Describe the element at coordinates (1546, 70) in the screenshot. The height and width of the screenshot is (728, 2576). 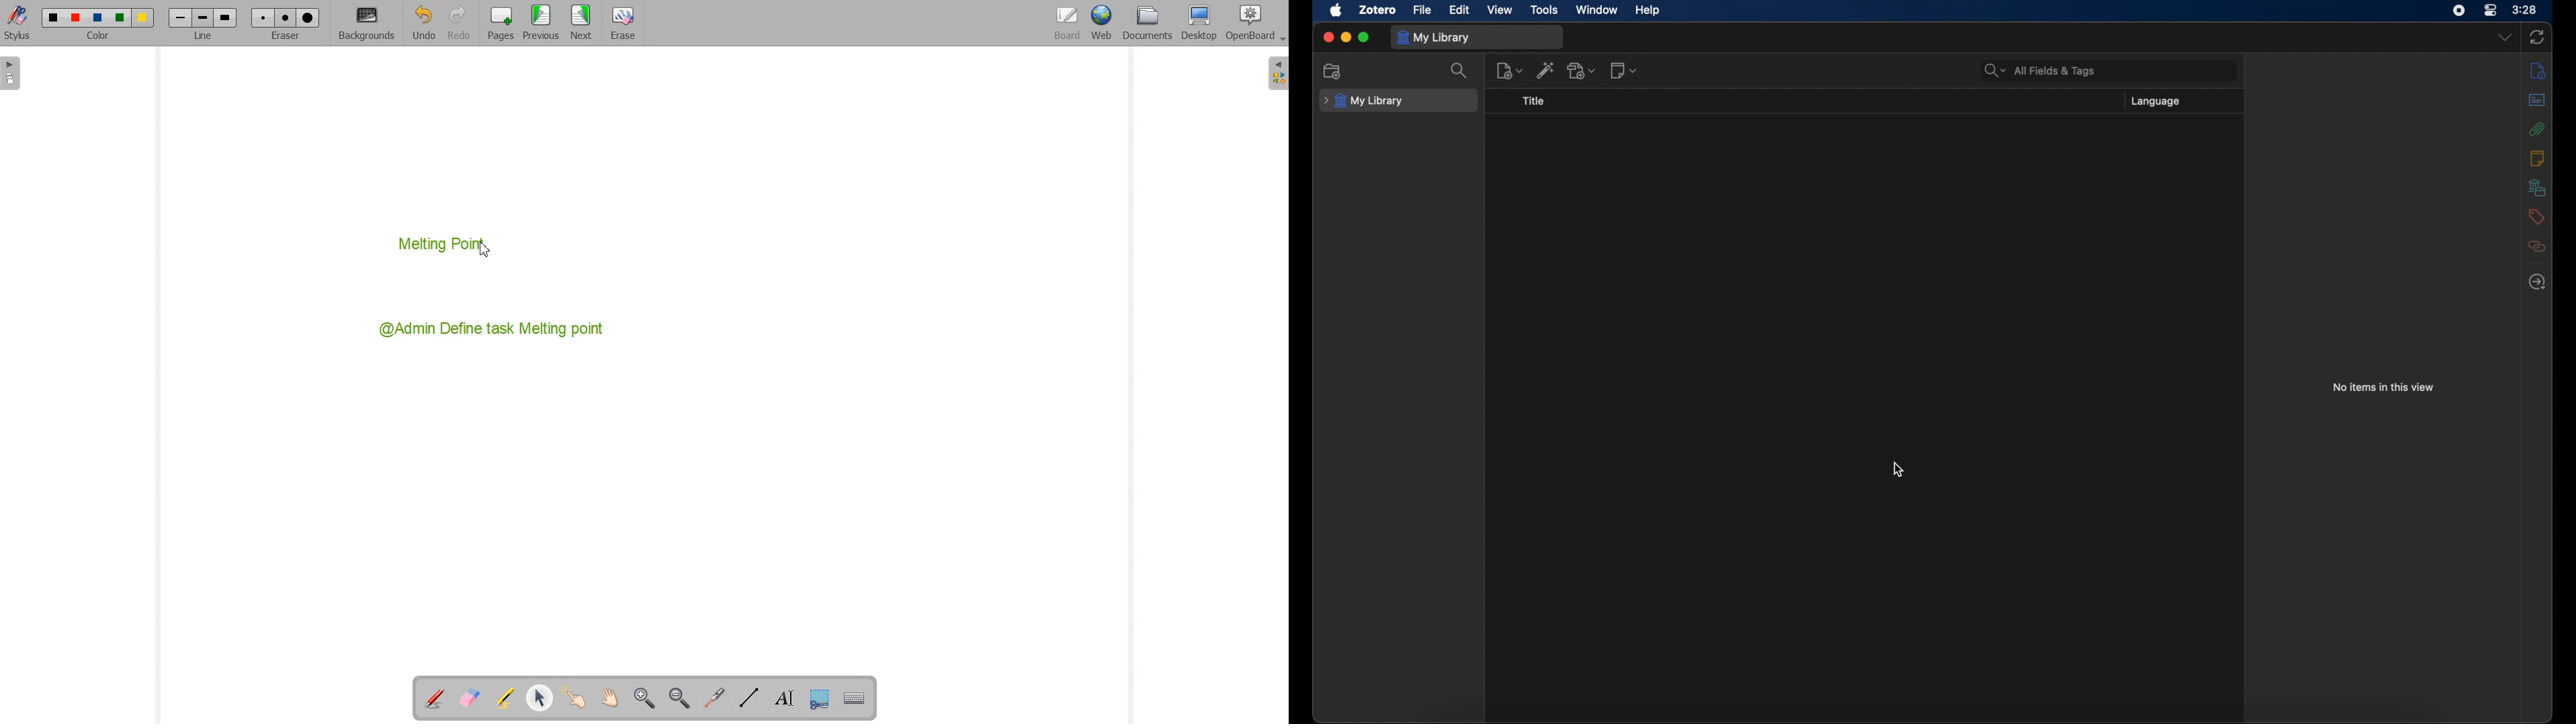
I see `add item by identifier` at that location.